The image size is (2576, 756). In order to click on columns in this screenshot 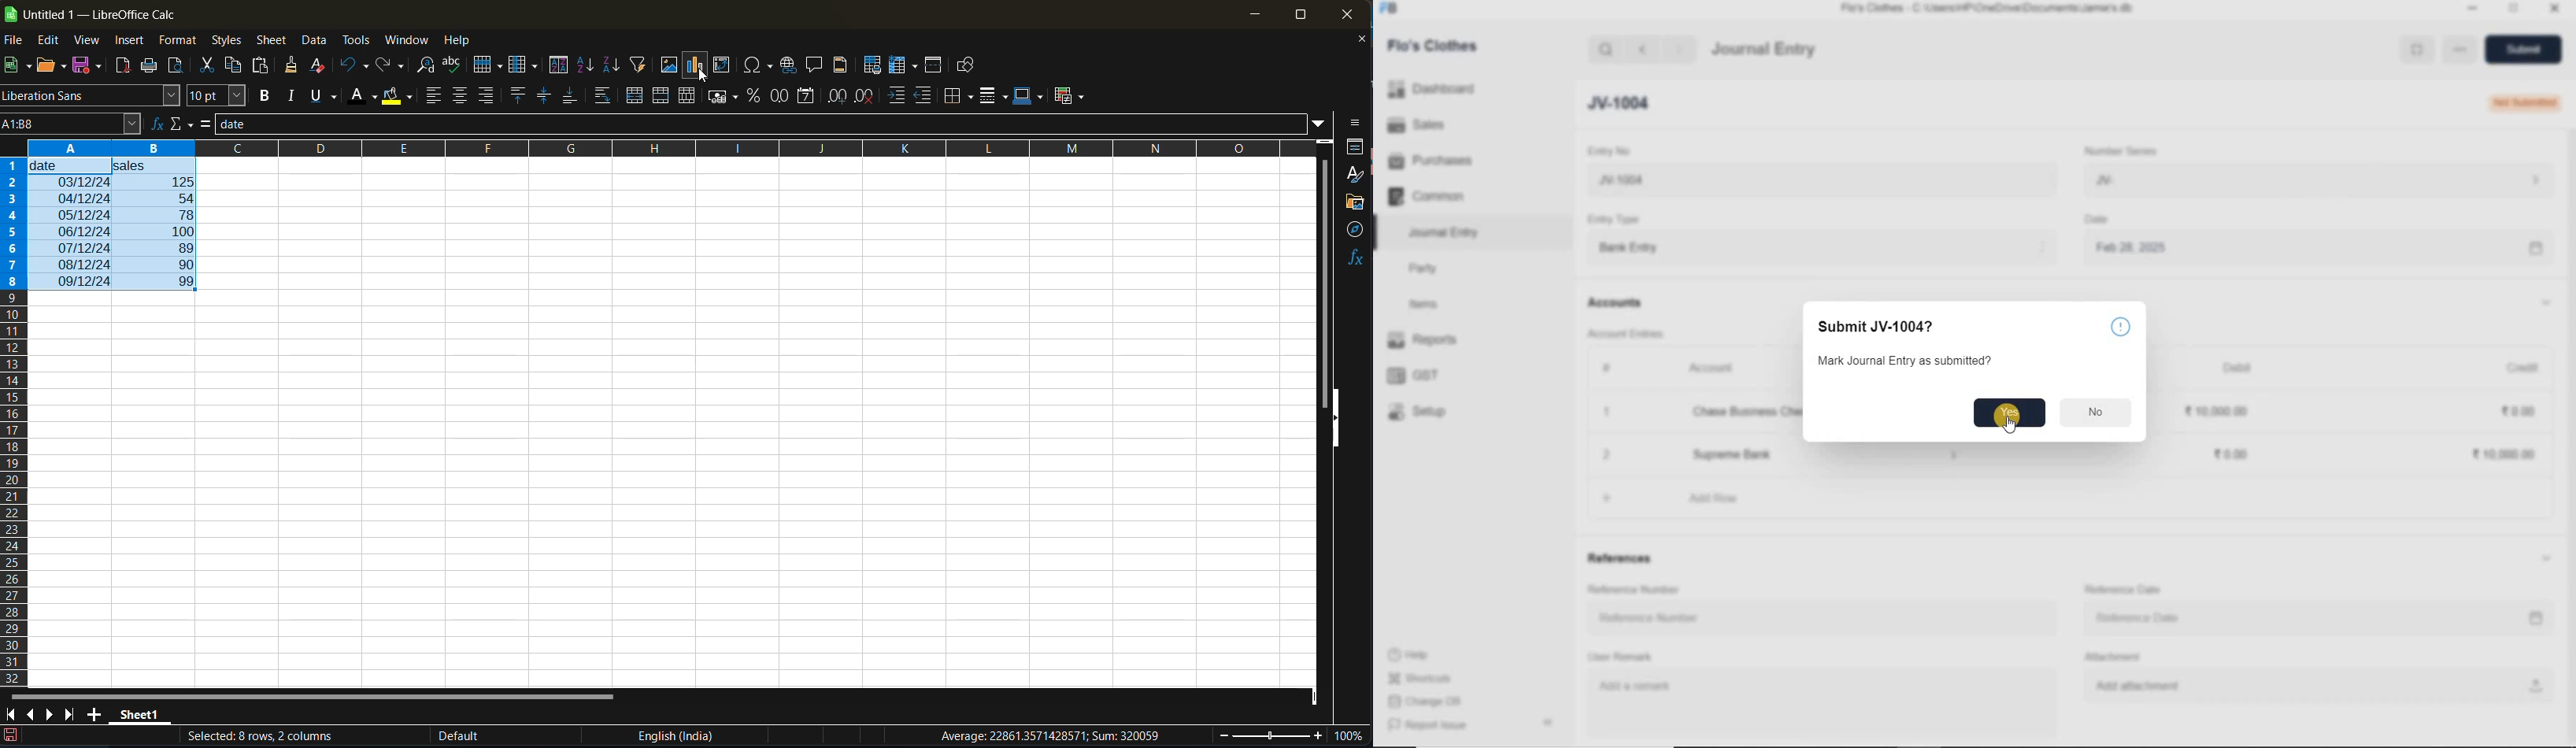, I will do `click(13, 420)`.